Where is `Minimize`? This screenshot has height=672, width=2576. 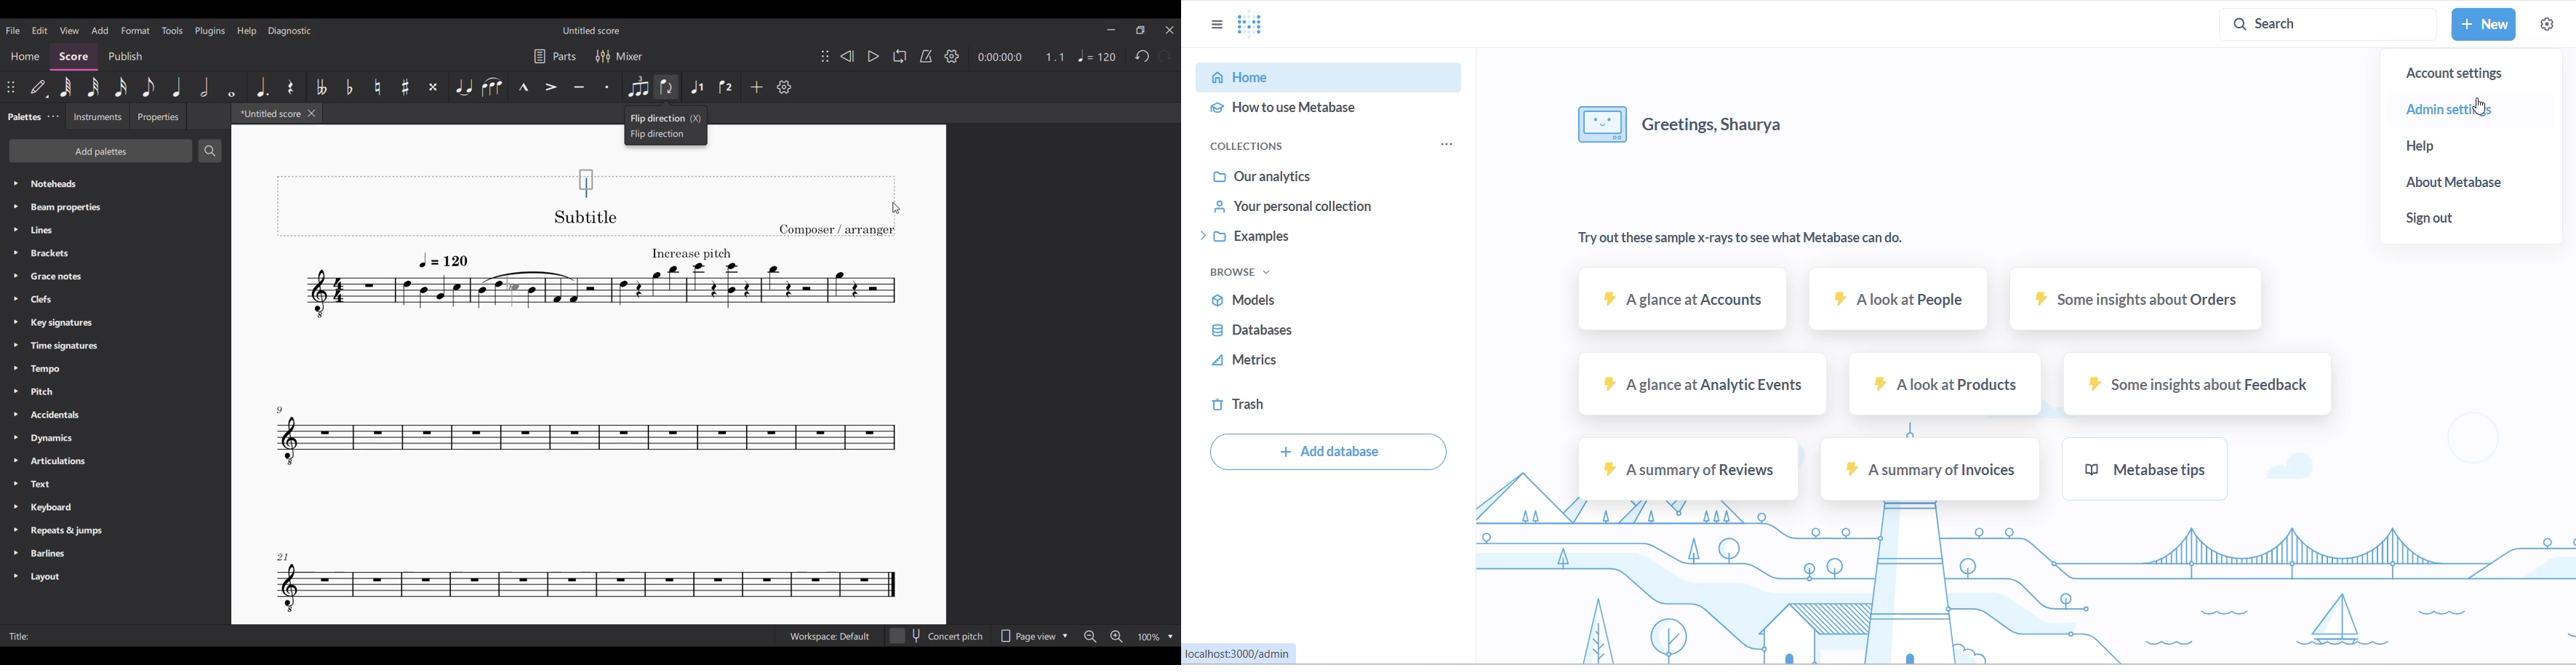
Minimize is located at coordinates (1112, 30).